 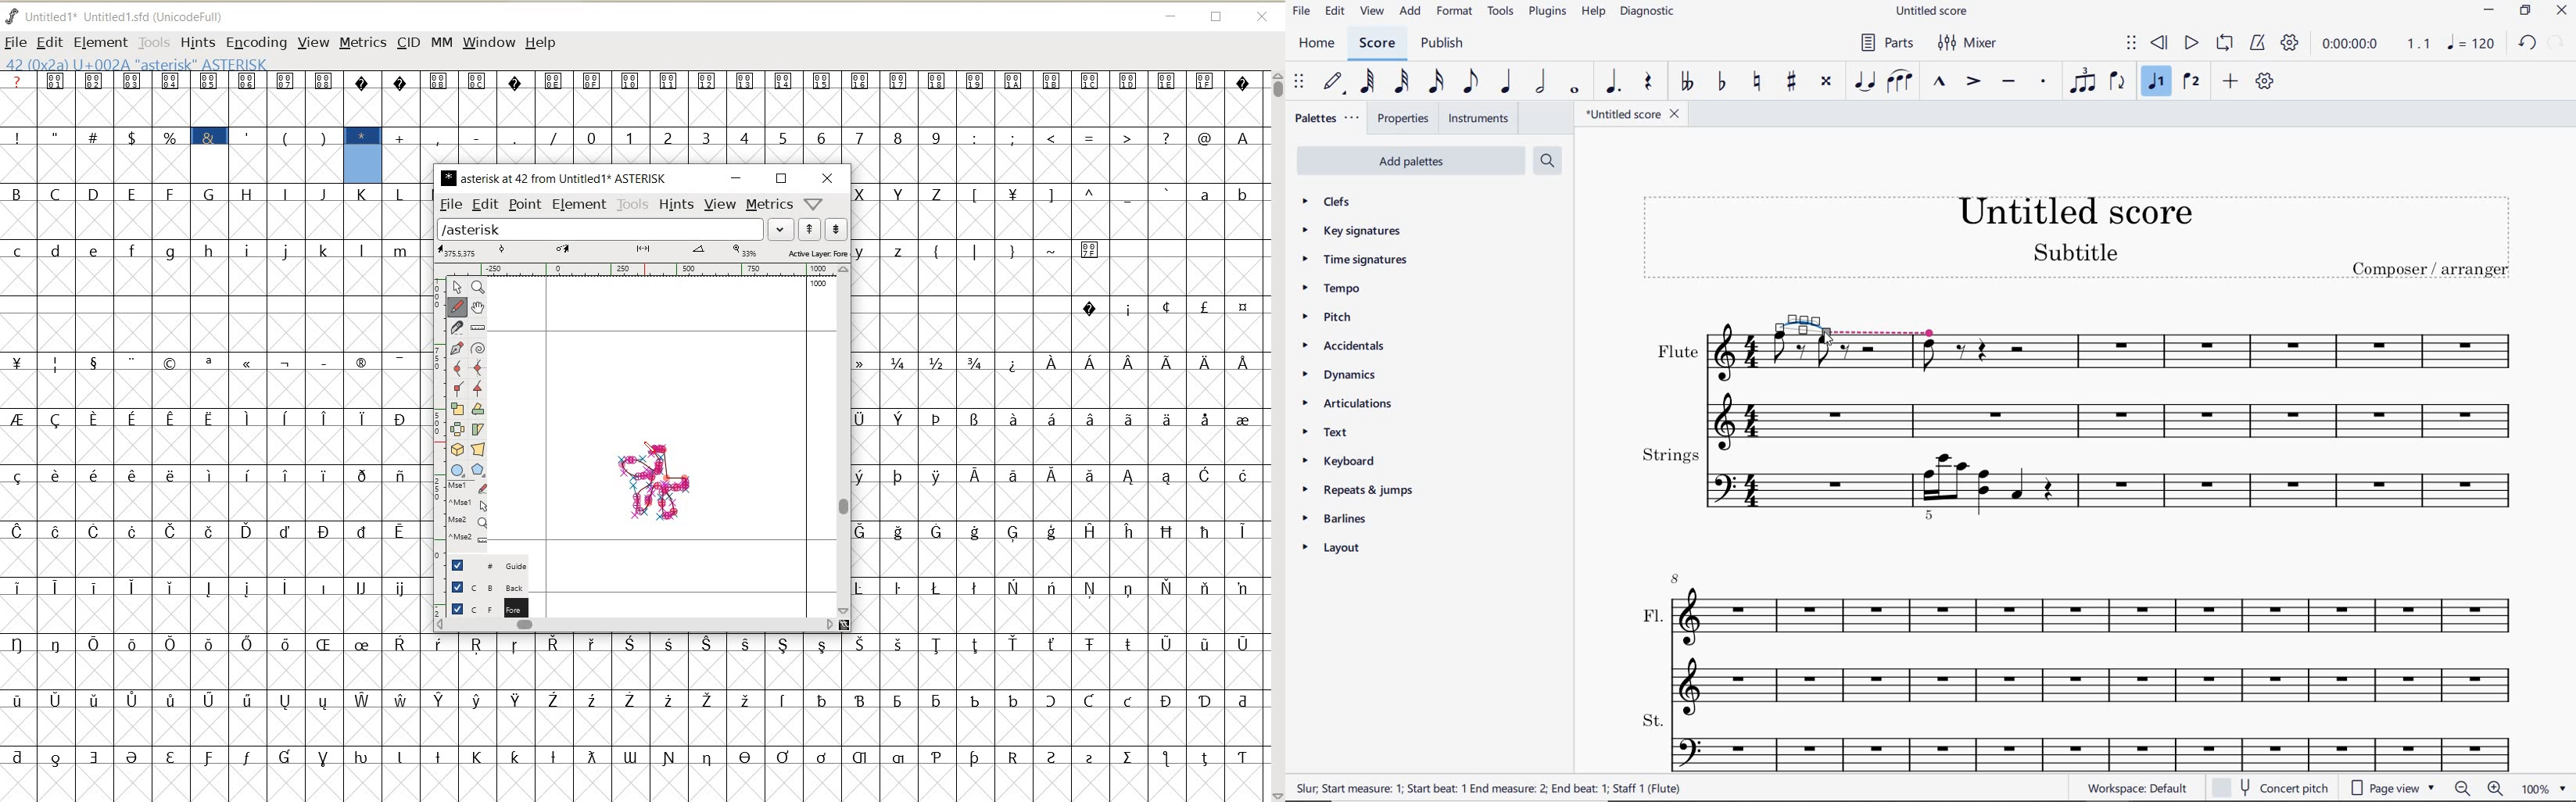 What do you see at coordinates (483, 563) in the screenshot?
I see `GUIDE` at bounding box center [483, 563].